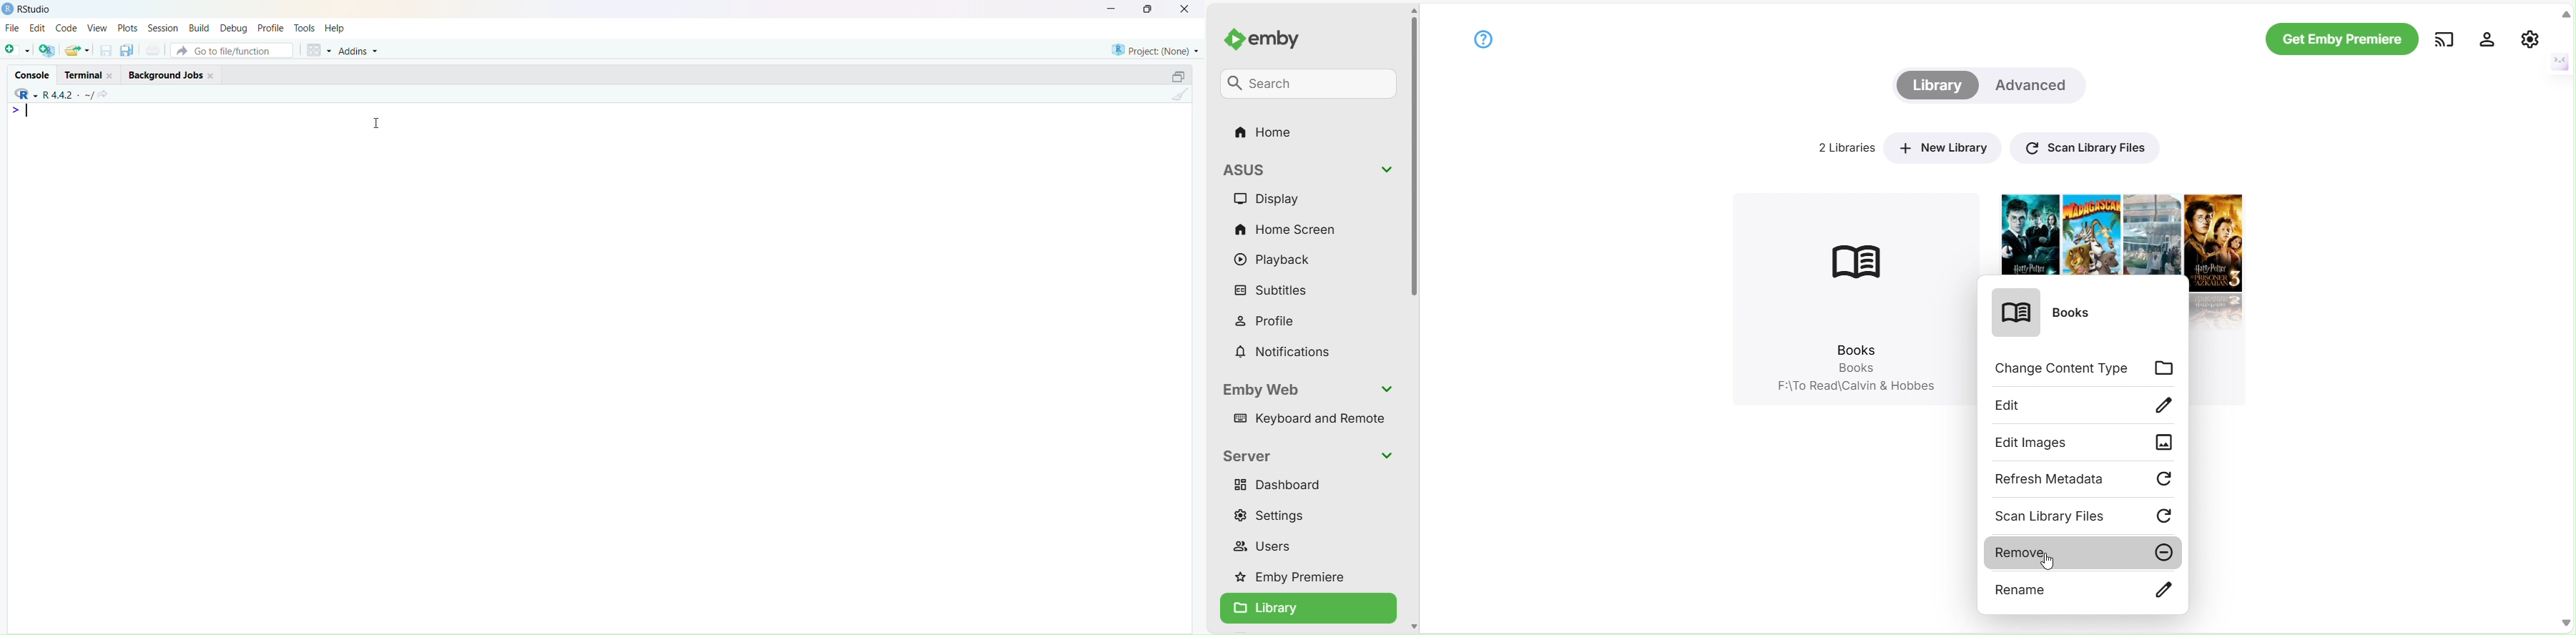 This screenshot has height=644, width=2576. What do you see at coordinates (13, 27) in the screenshot?
I see `file` at bounding box center [13, 27].